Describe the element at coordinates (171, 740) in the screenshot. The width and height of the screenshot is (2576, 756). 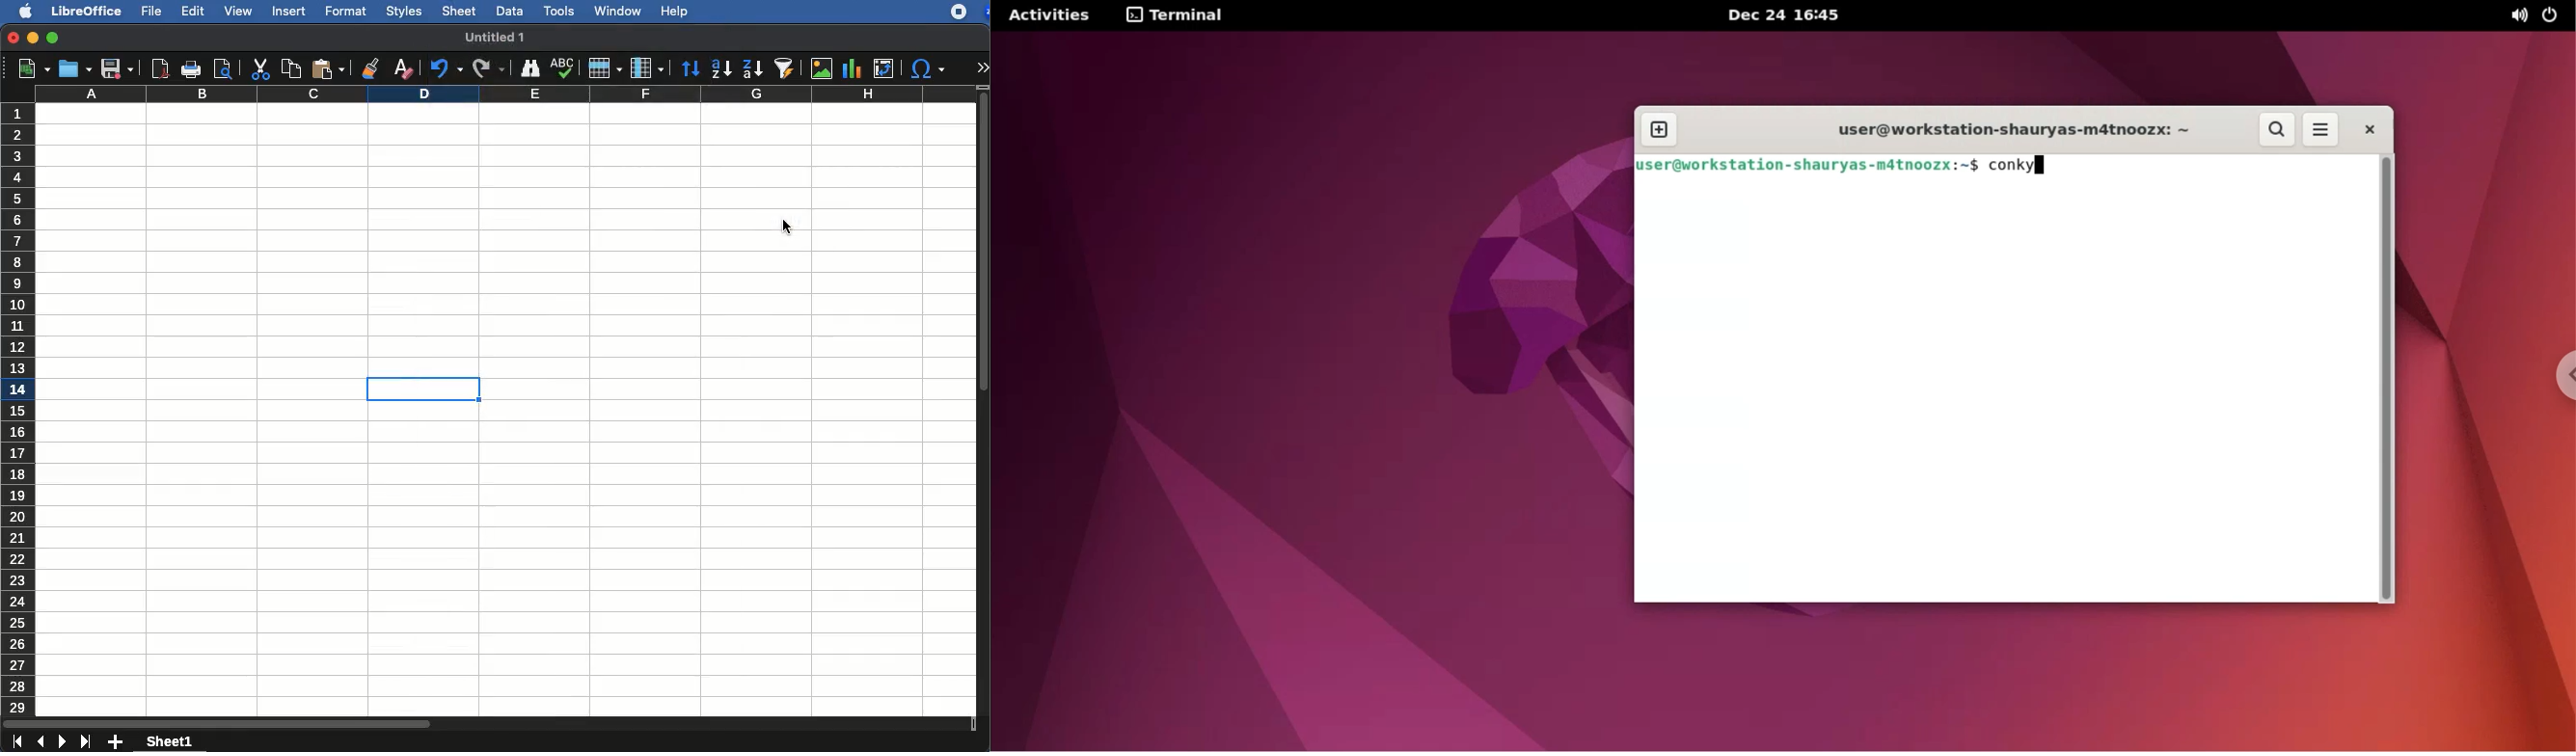
I see `sheet1` at that location.